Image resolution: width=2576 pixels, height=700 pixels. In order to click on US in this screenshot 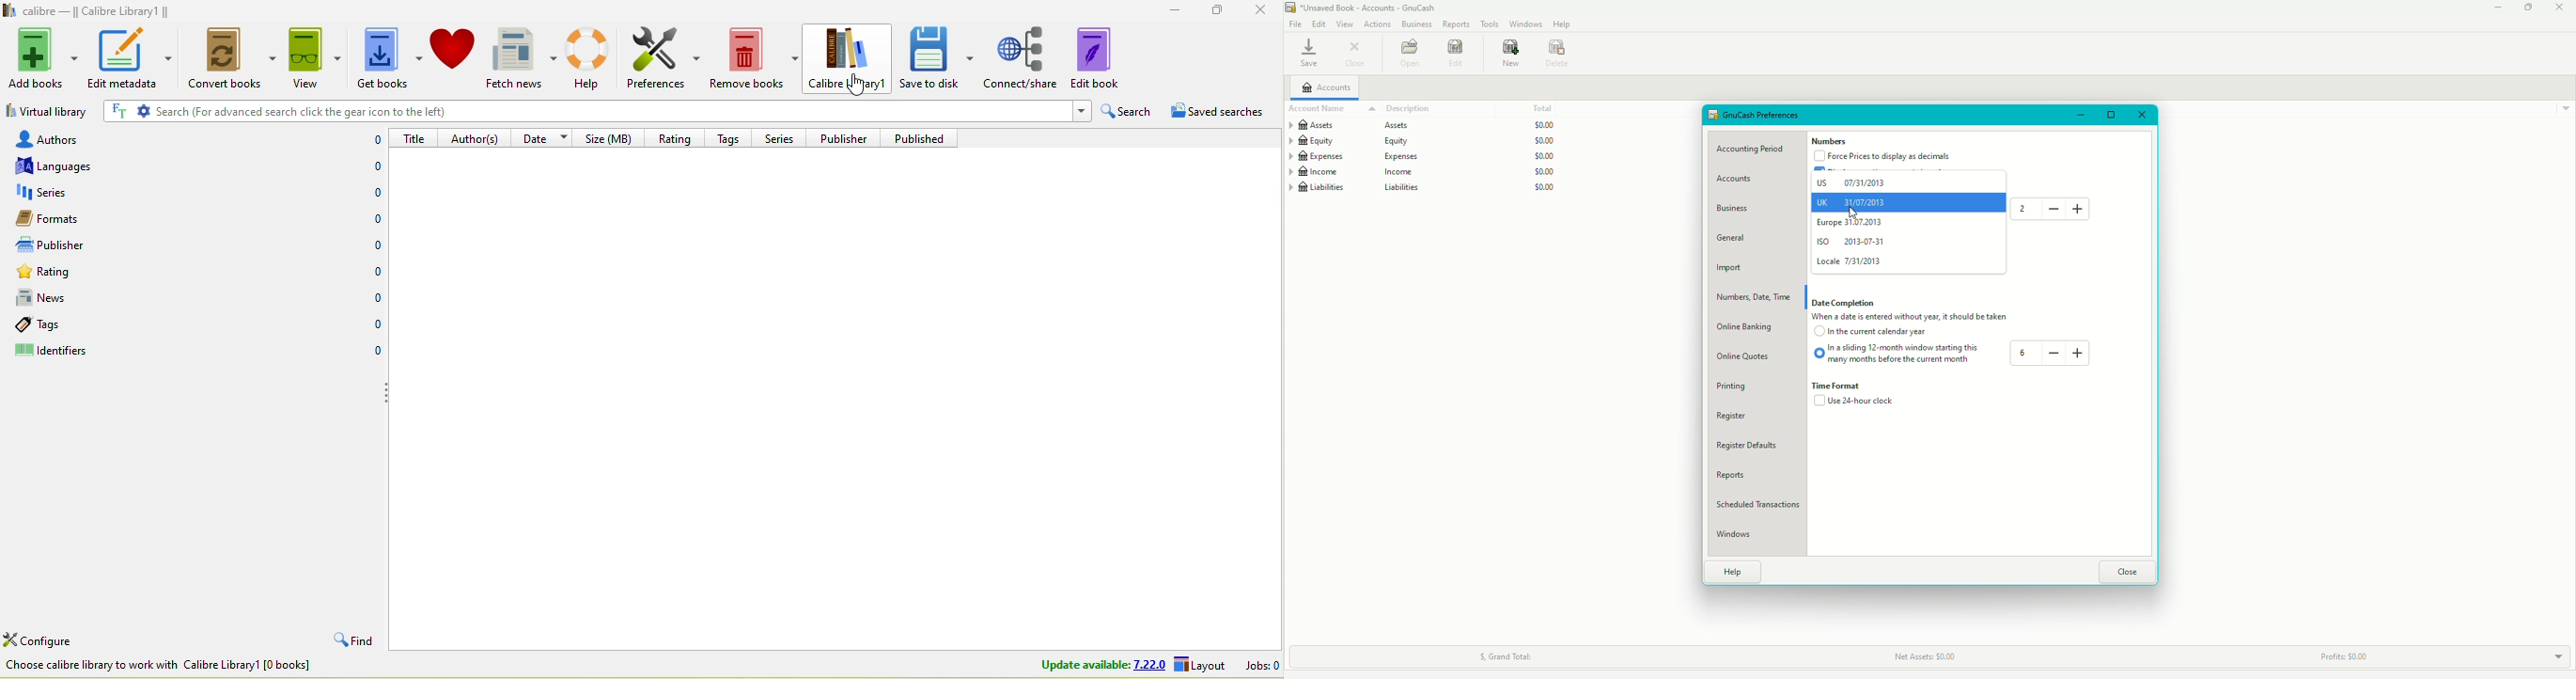, I will do `click(1854, 182)`.